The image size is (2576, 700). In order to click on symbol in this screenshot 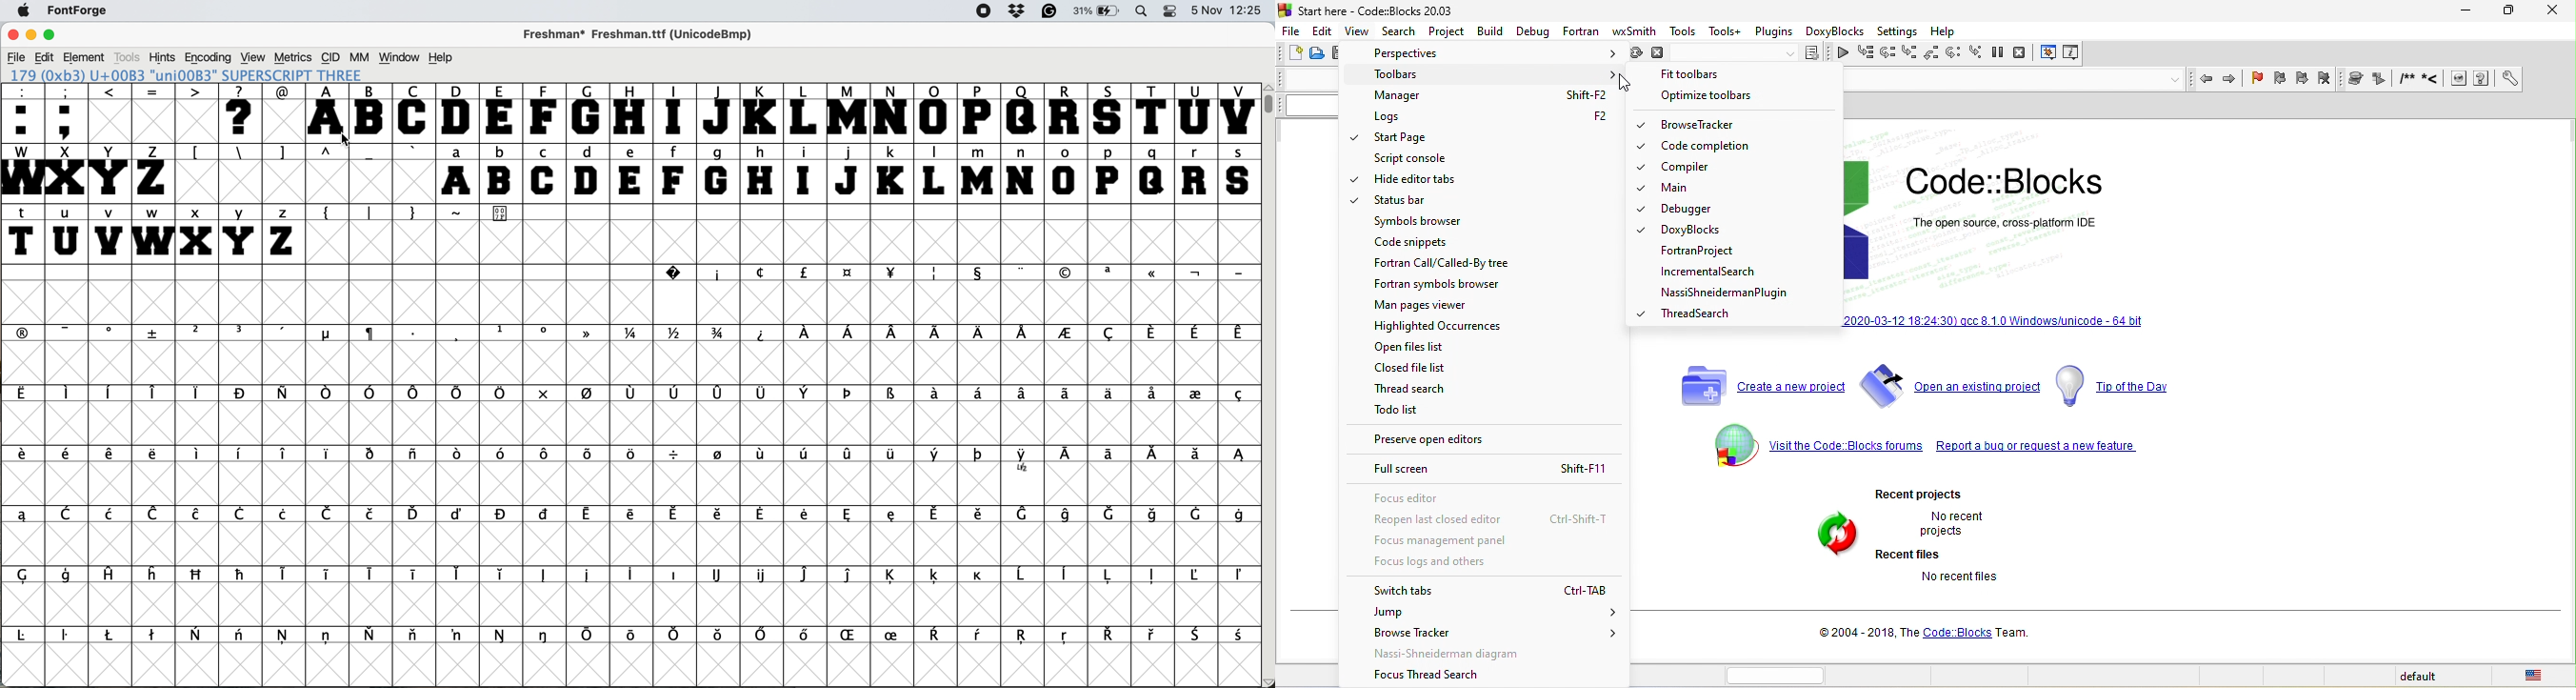, I will do `click(676, 395)`.